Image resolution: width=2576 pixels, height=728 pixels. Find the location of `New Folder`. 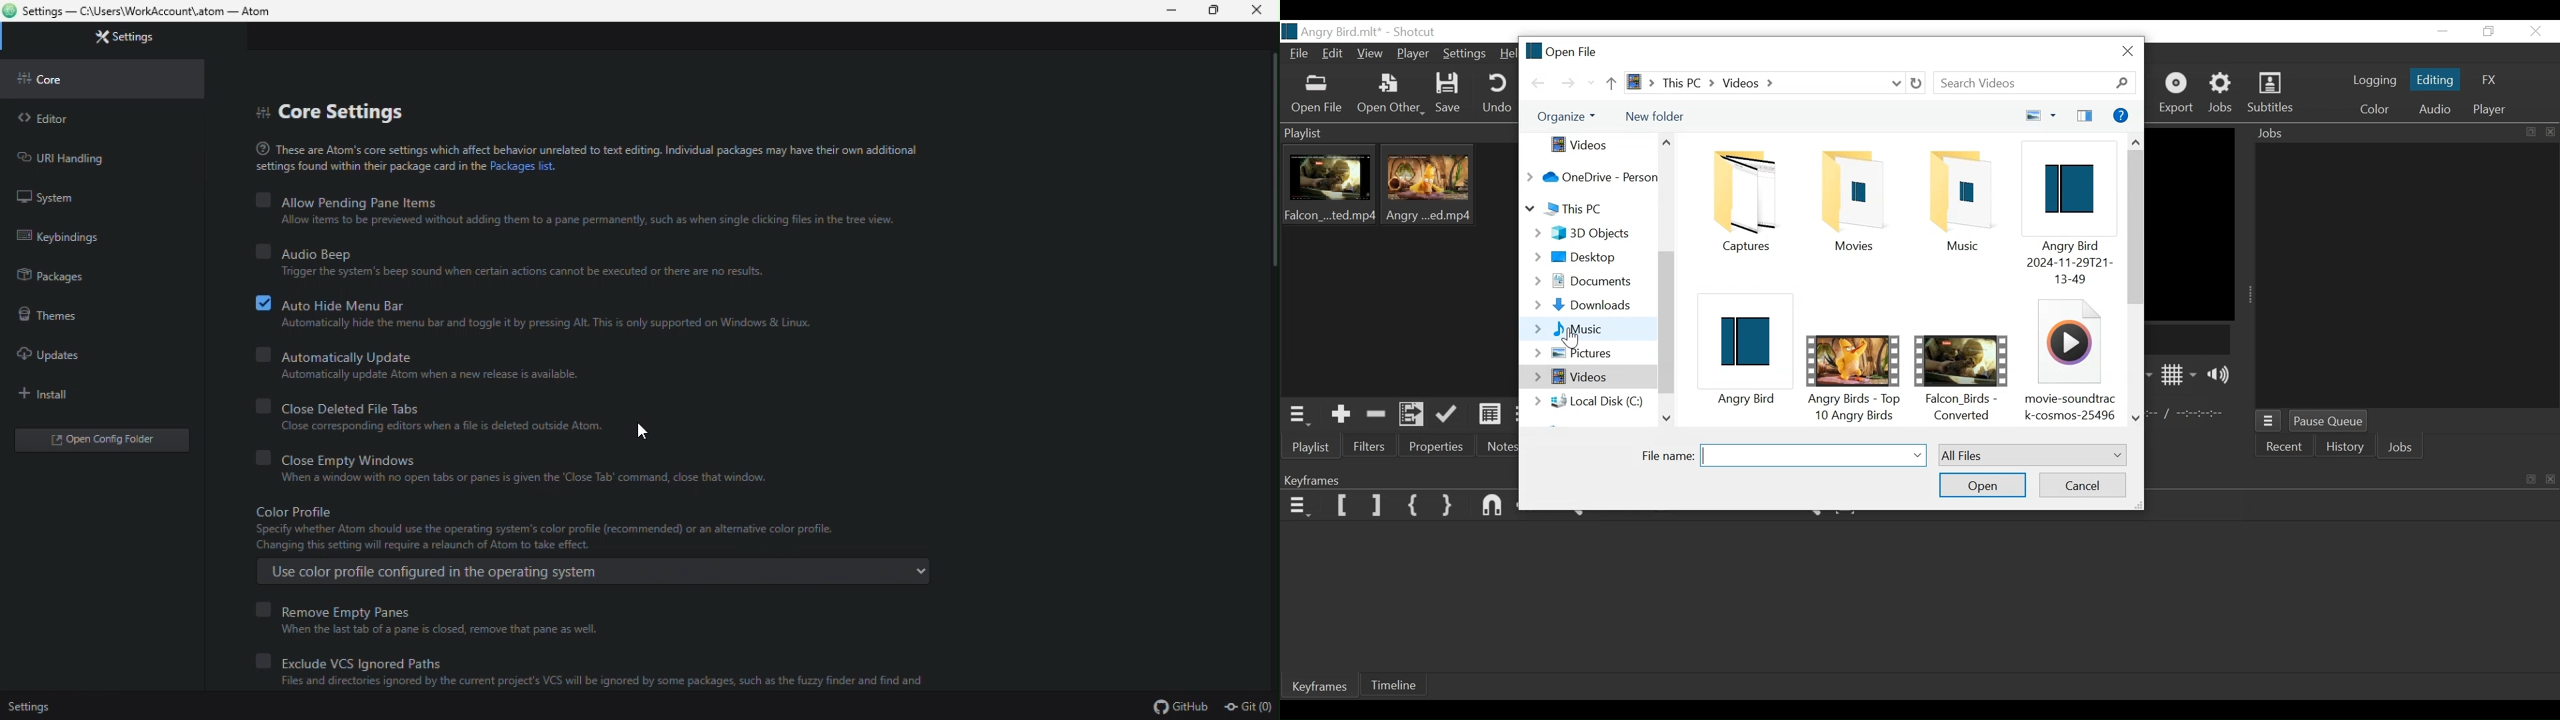

New Folder is located at coordinates (1662, 117).